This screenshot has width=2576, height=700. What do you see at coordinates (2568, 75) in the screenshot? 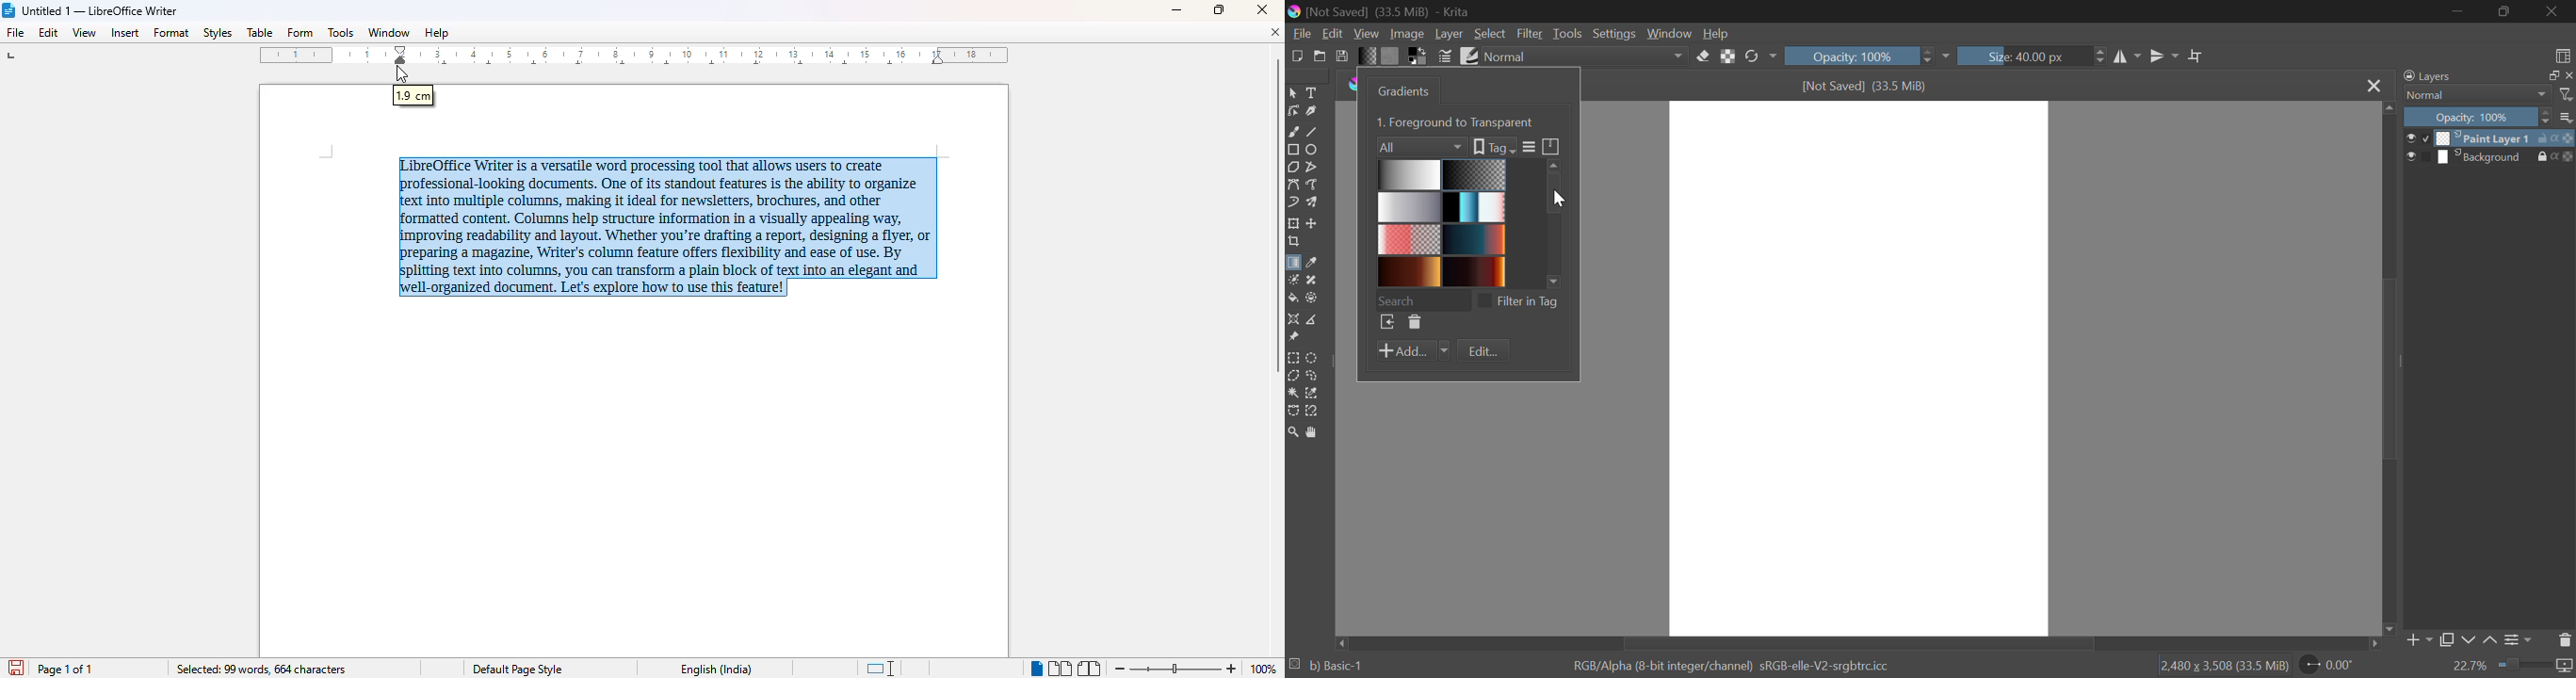
I see `close` at bounding box center [2568, 75].